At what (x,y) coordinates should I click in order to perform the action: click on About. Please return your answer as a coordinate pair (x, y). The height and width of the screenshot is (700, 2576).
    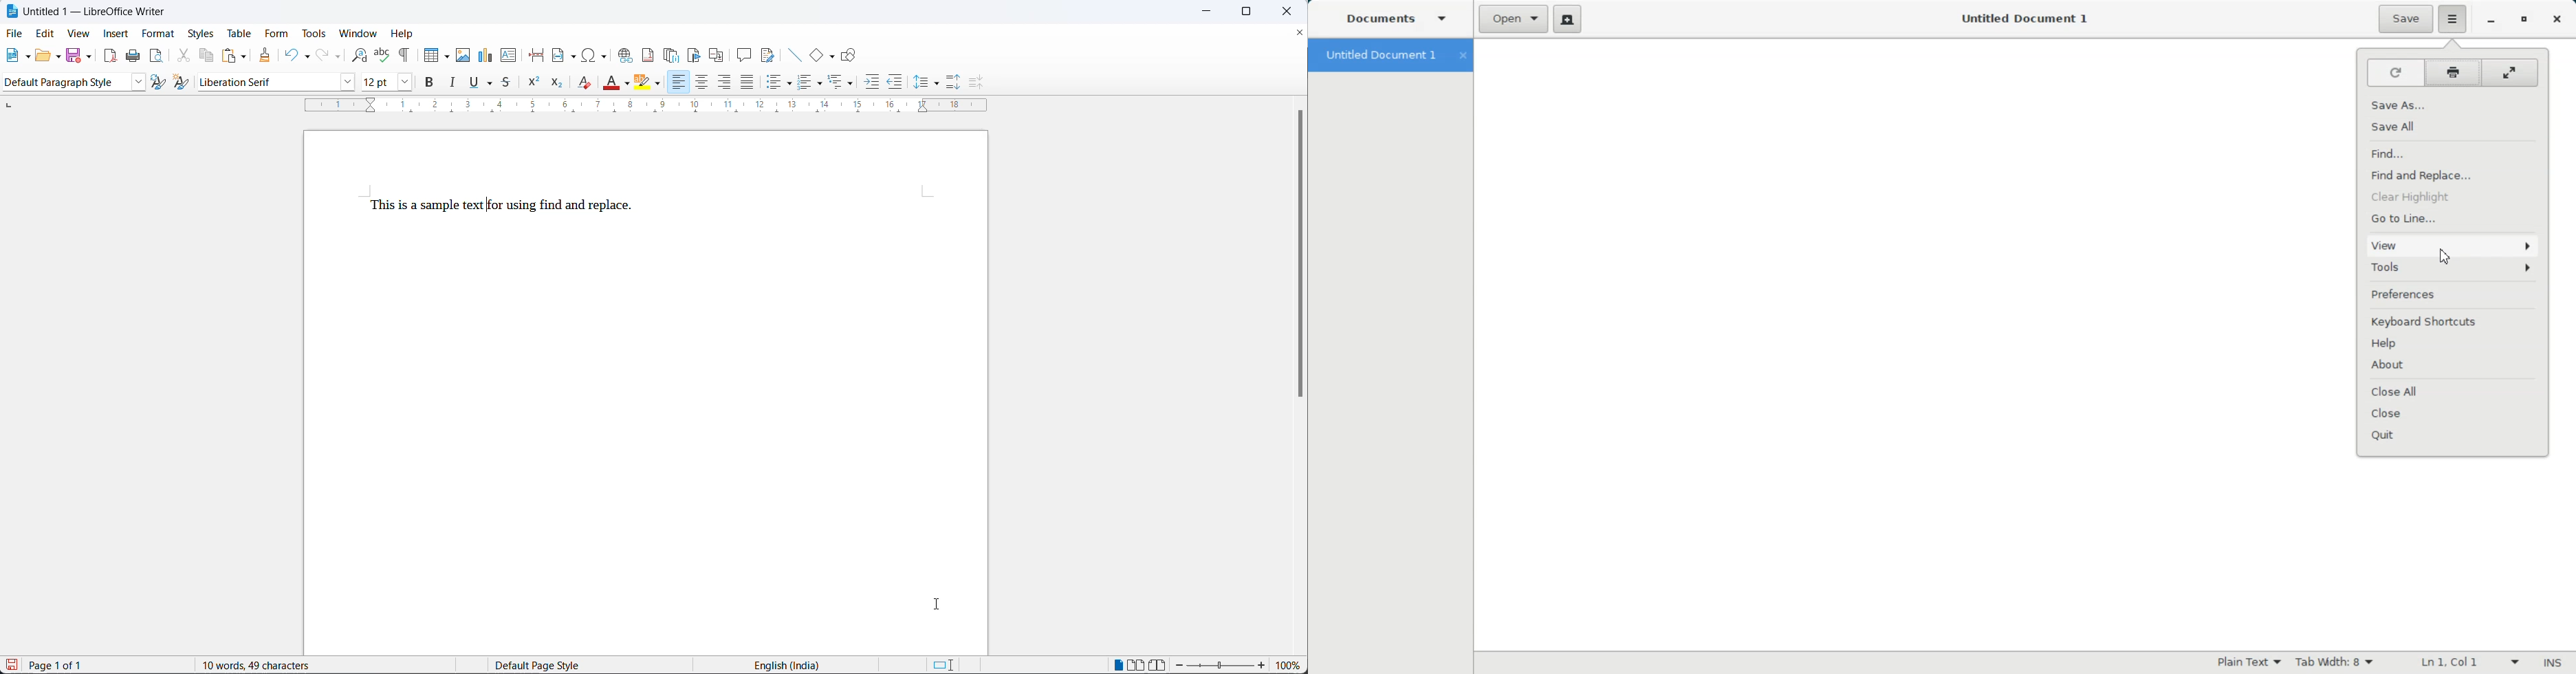
    Looking at the image, I should click on (2452, 365).